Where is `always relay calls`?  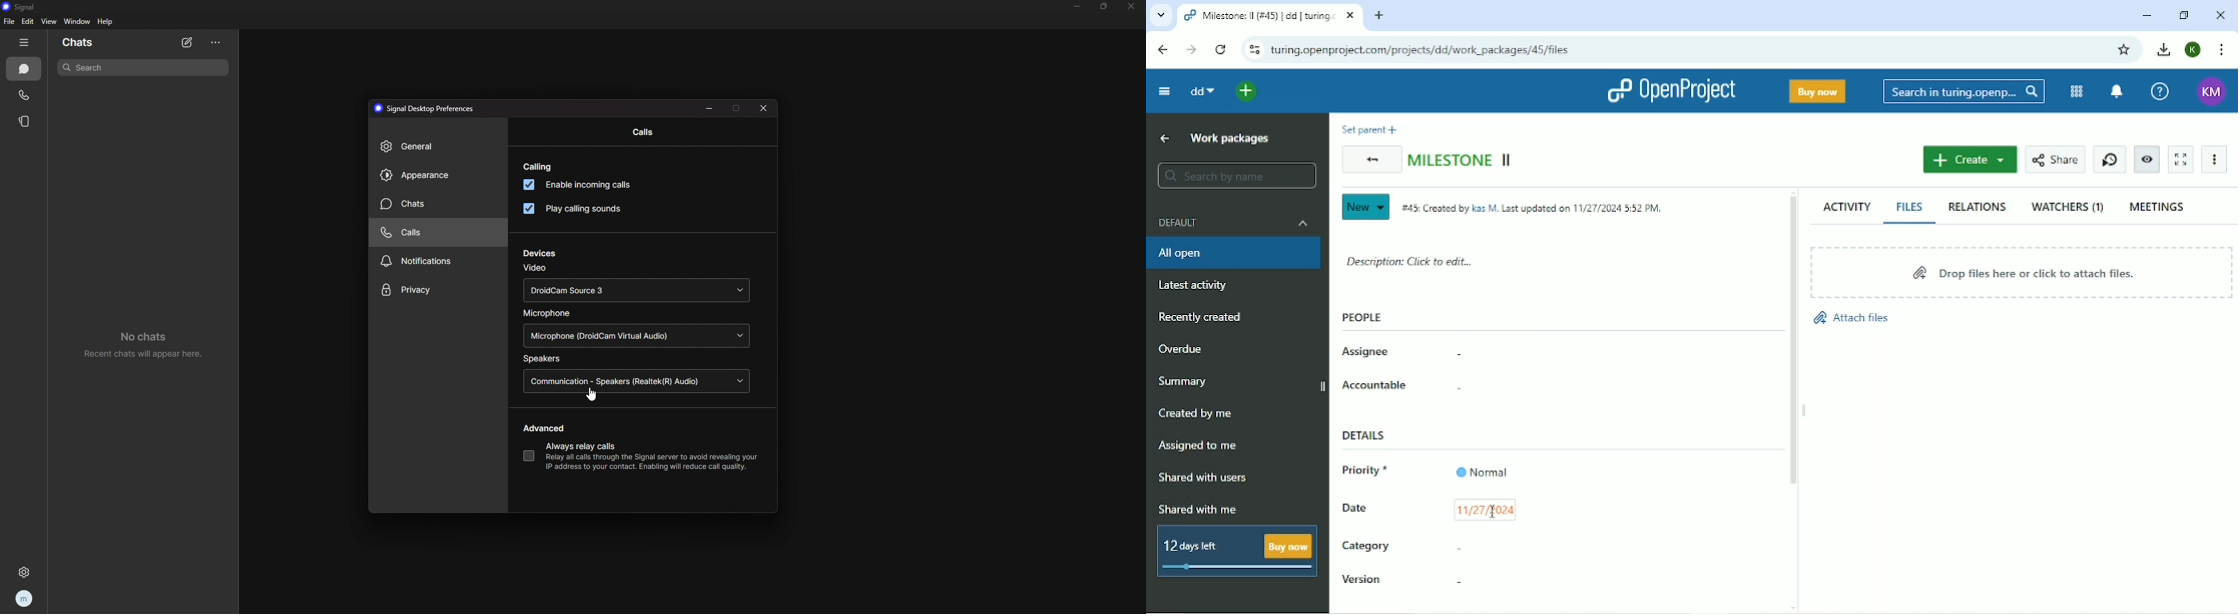 always relay calls is located at coordinates (587, 446).